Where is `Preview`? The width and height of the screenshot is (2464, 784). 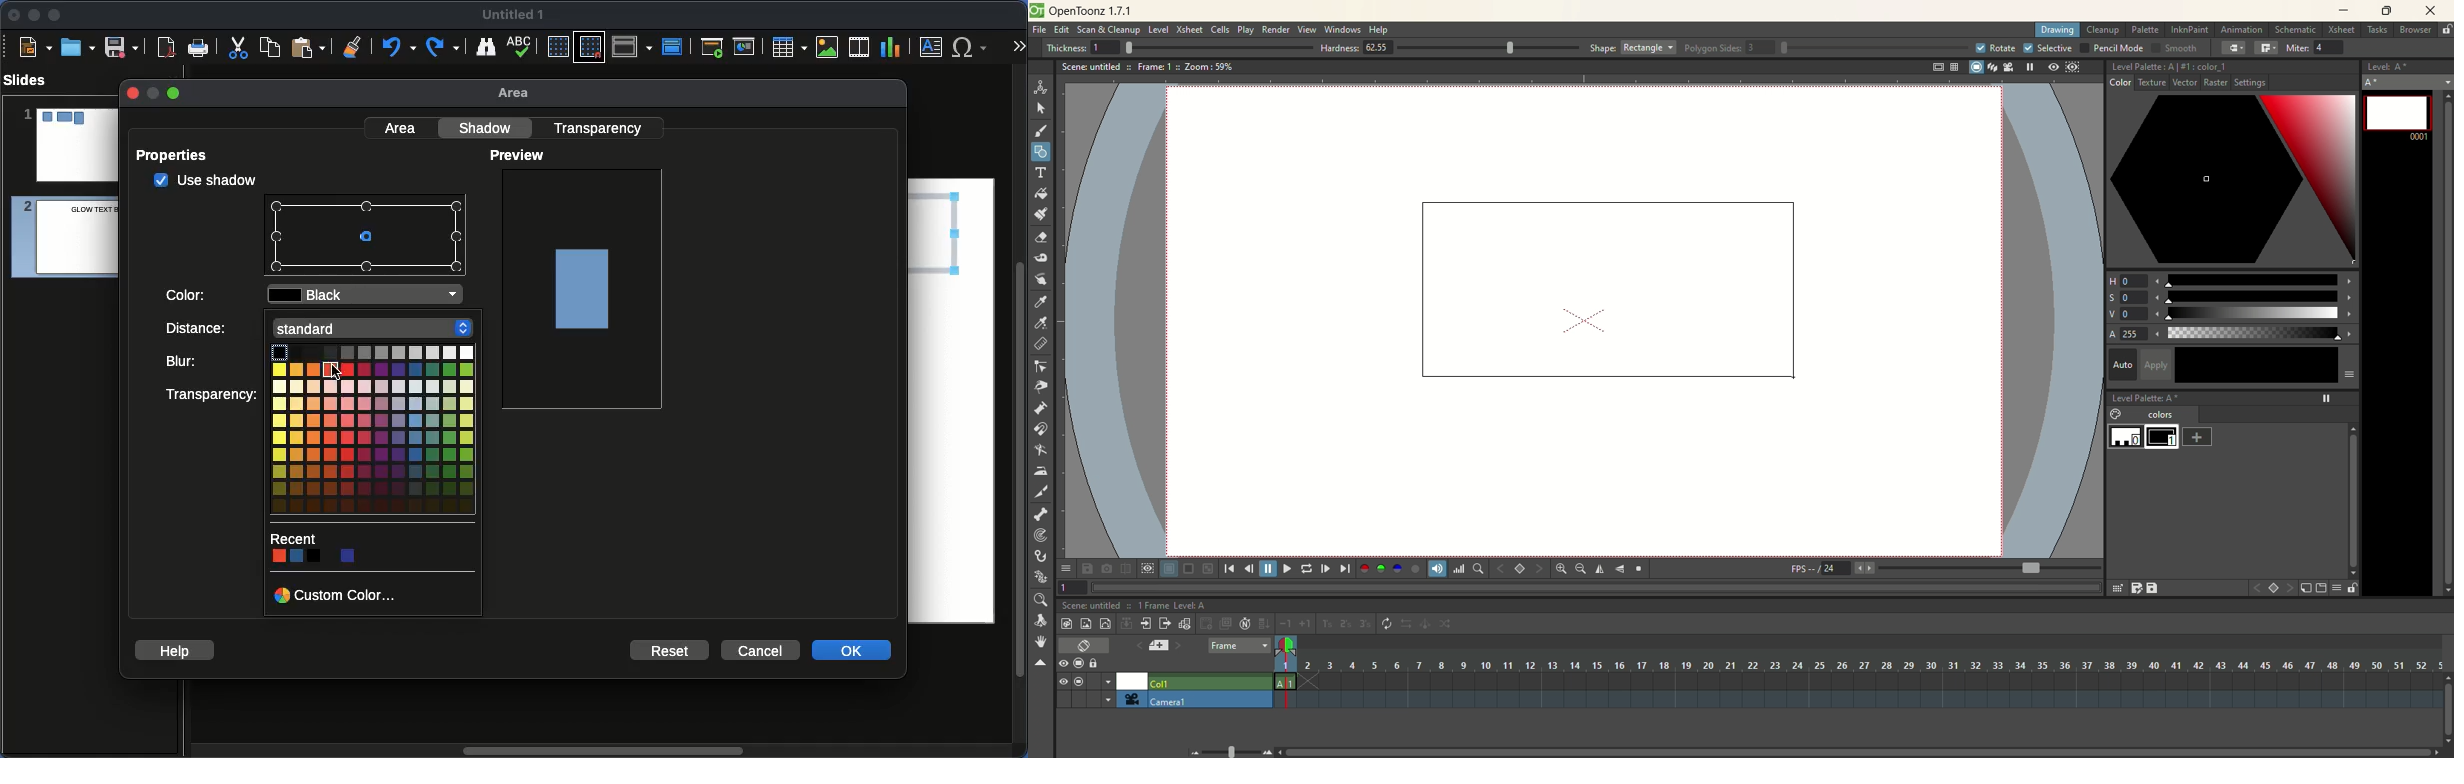 Preview is located at coordinates (520, 156).